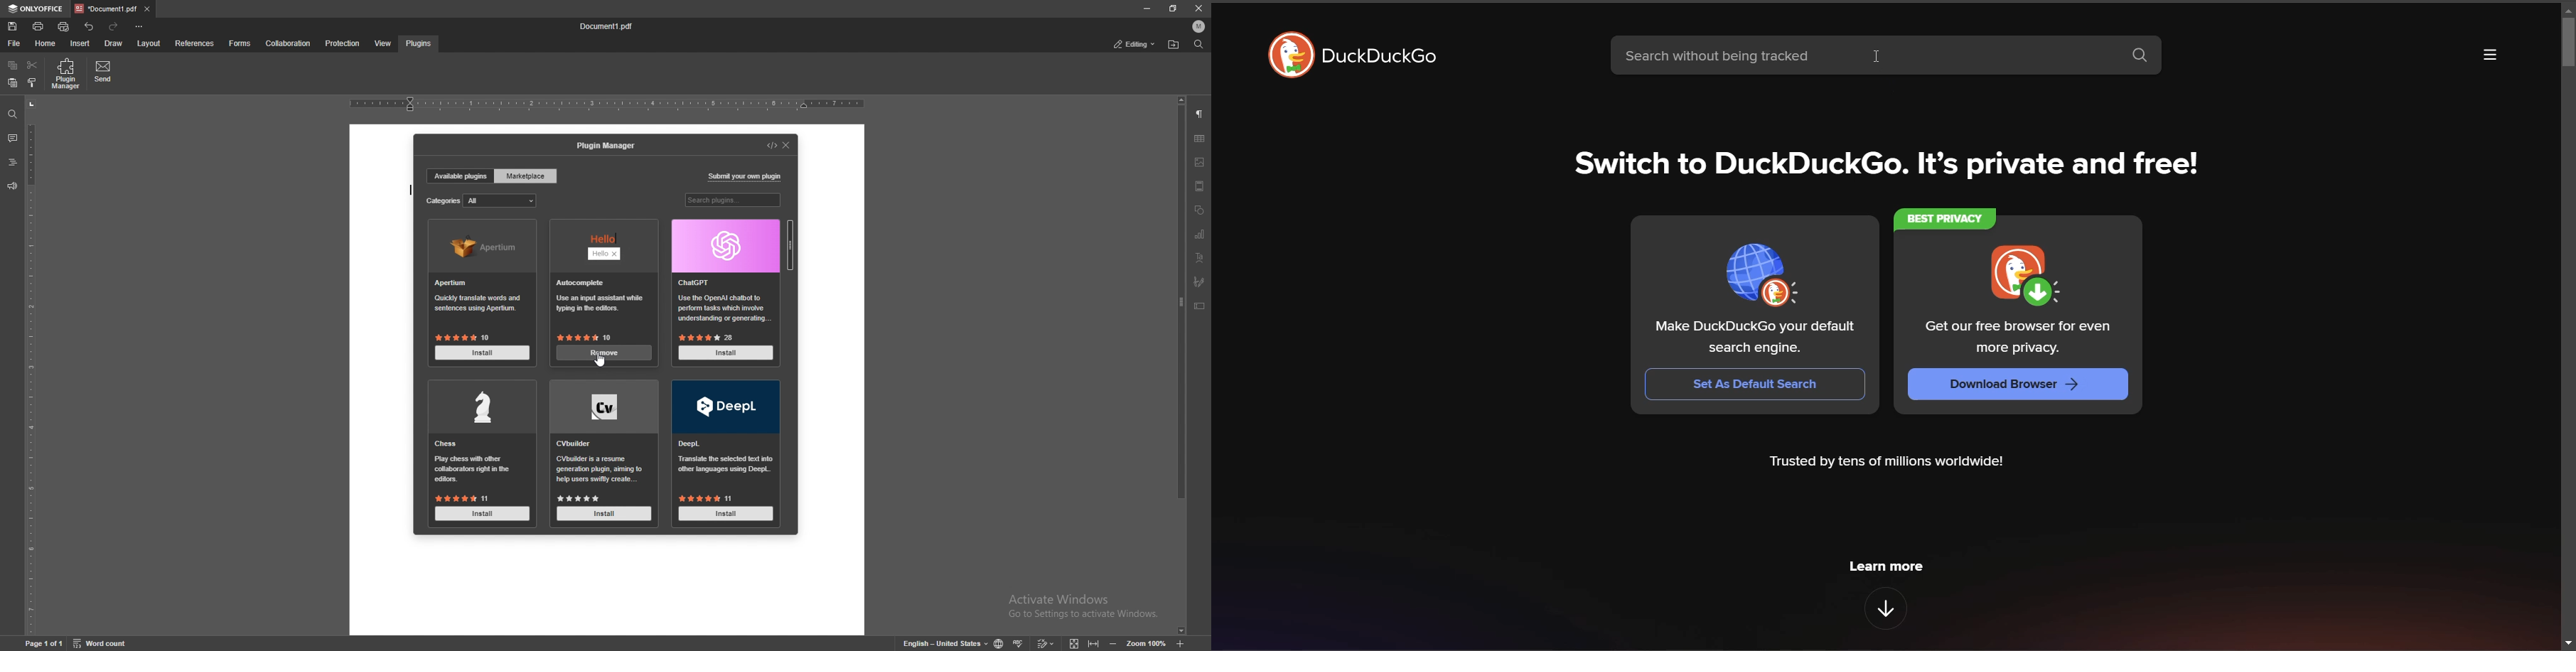  Describe the element at coordinates (105, 69) in the screenshot. I see `send` at that location.